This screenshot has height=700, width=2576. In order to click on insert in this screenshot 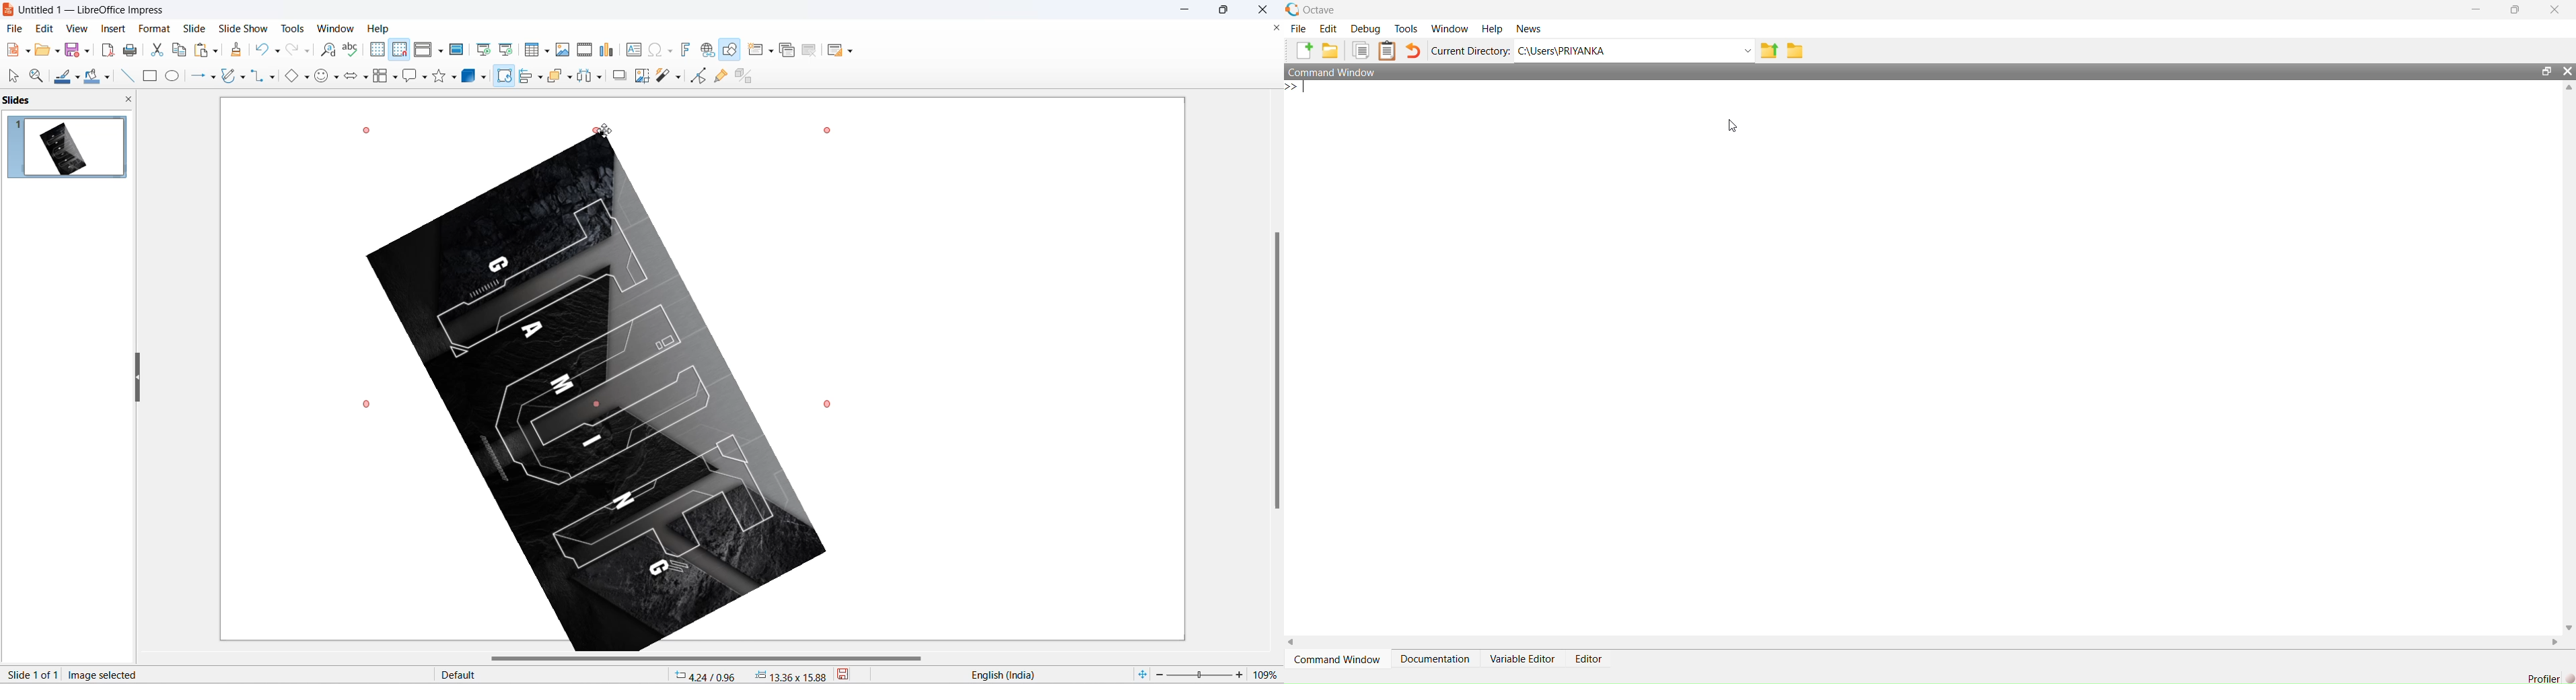, I will do `click(112, 29)`.